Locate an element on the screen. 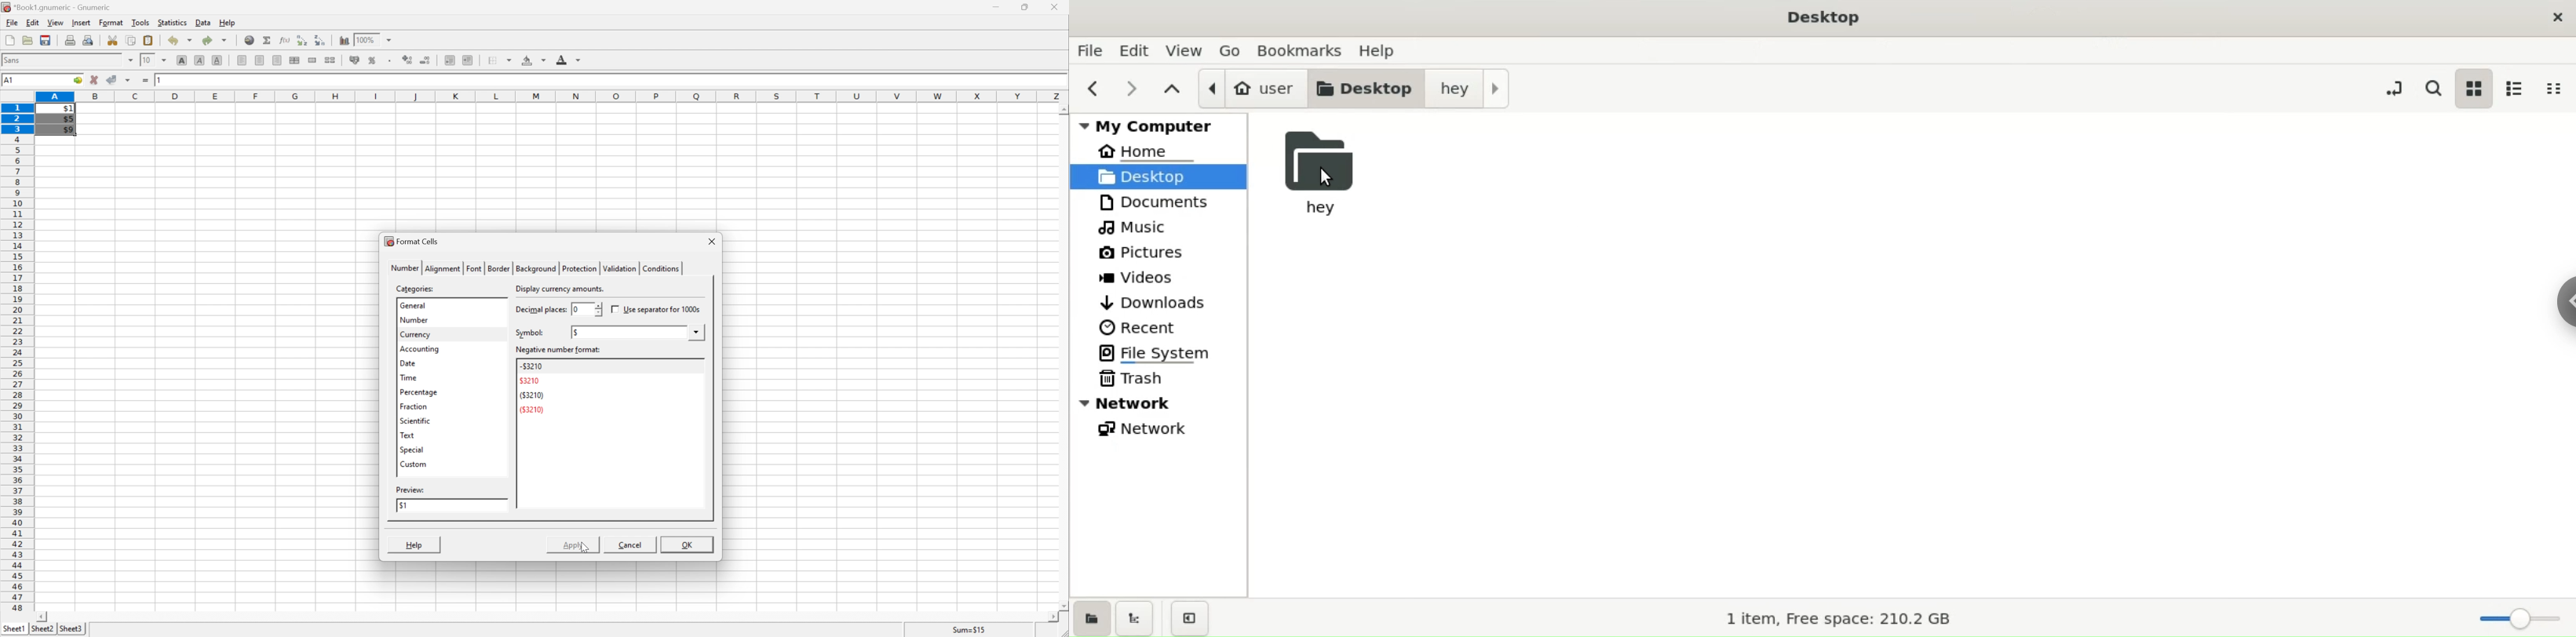 This screenshot has width=2576, height=644. minimize is located at coordinates (998, 5).